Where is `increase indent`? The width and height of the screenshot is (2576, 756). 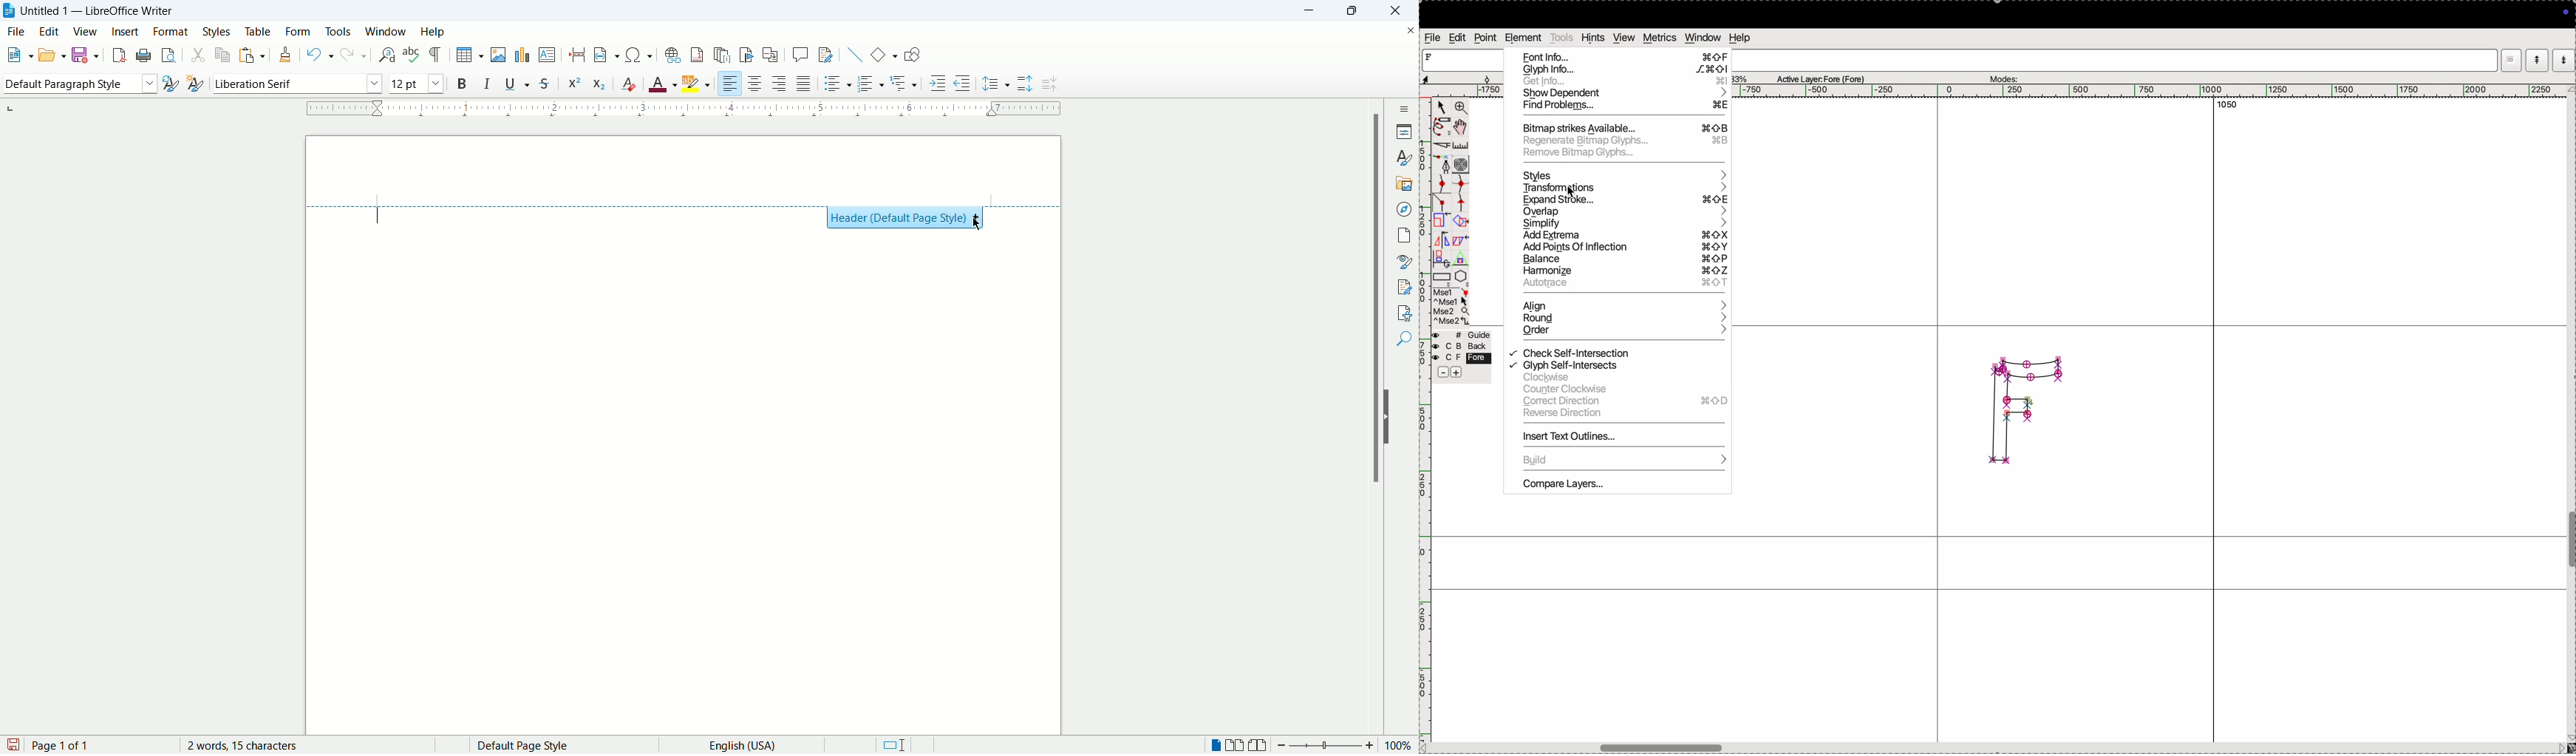 increase indent is located at coordinates (937, 84).